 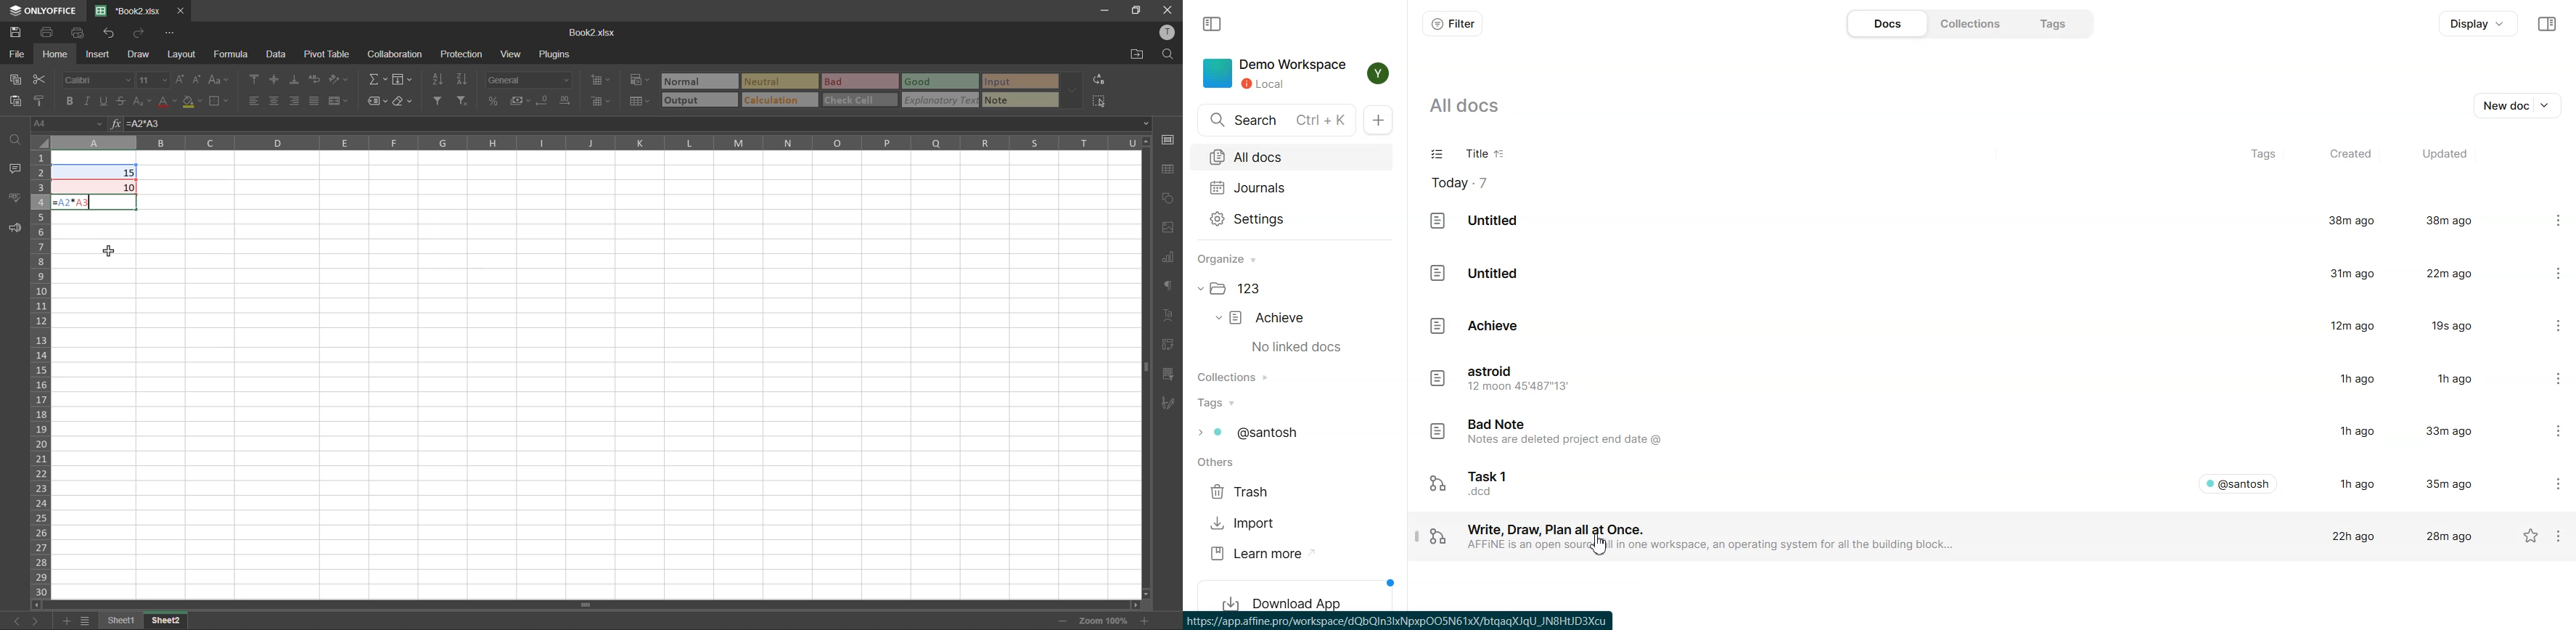 What do you see at coordinates (1168, 227) in the screenshot?
I see `images` at bounding box center [1168, 227].